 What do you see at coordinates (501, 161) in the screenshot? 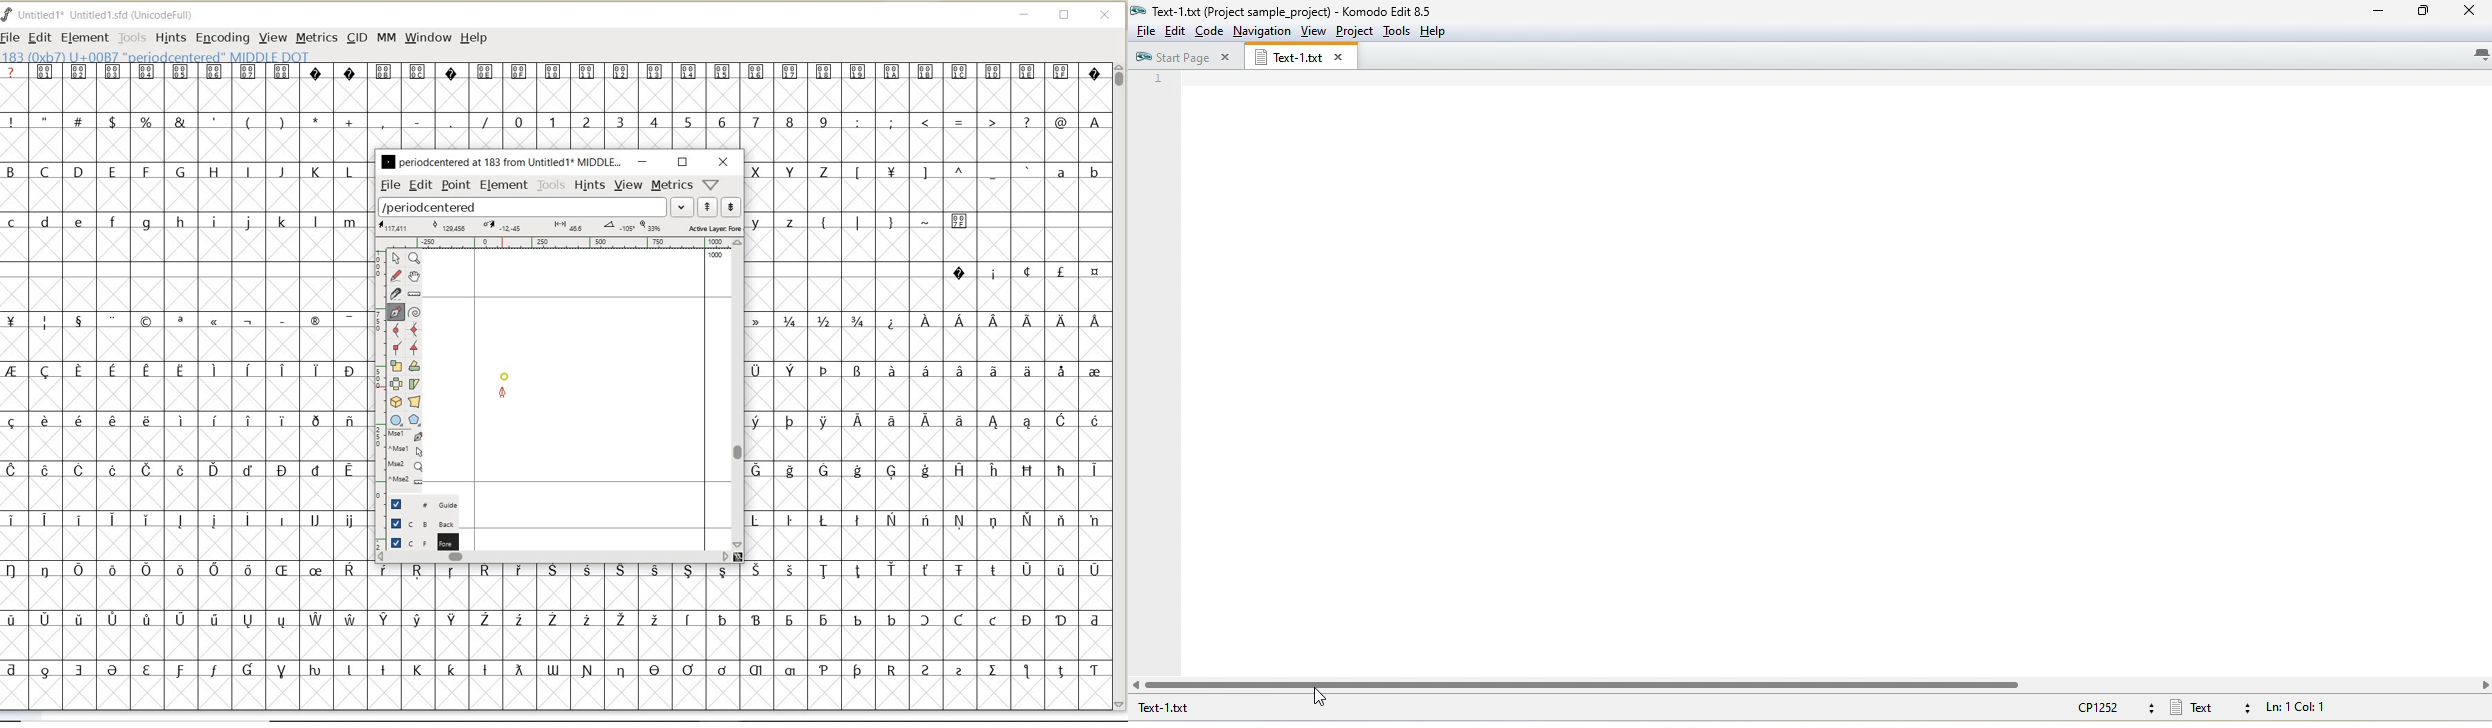
I see `glyph name` at bounding box center [501, 161].